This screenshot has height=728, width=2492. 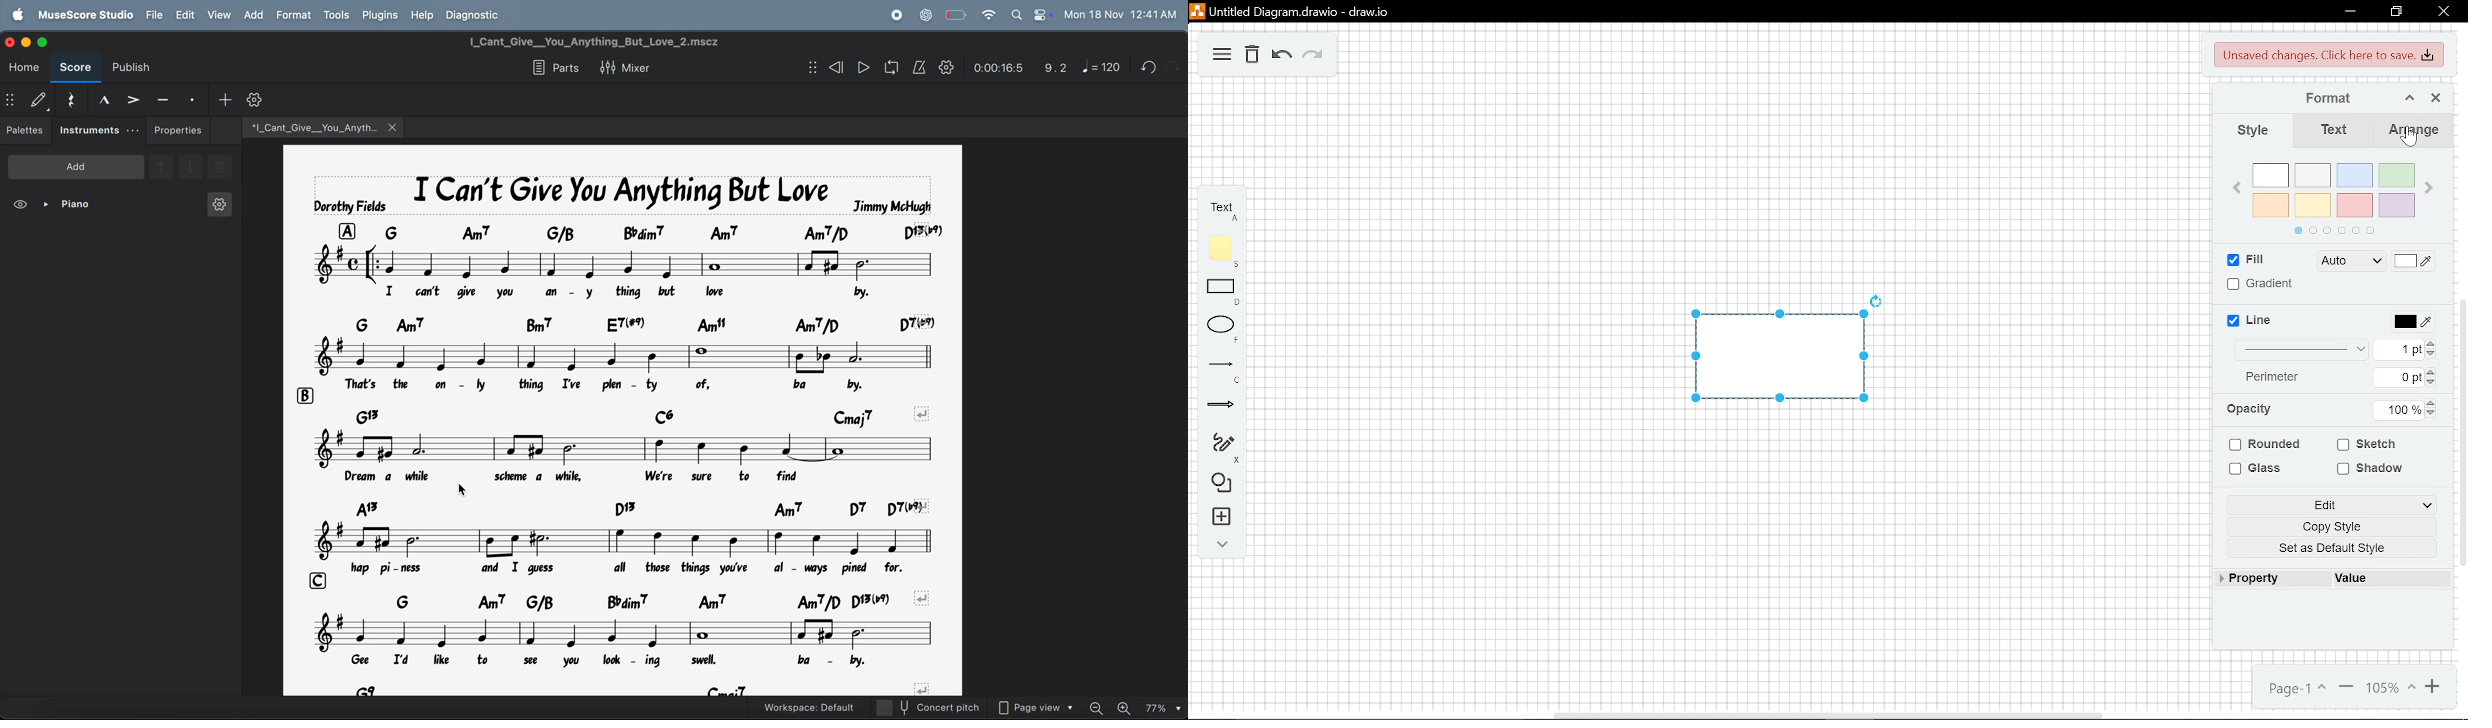 I want to click on default, so click(x=41, y=99).